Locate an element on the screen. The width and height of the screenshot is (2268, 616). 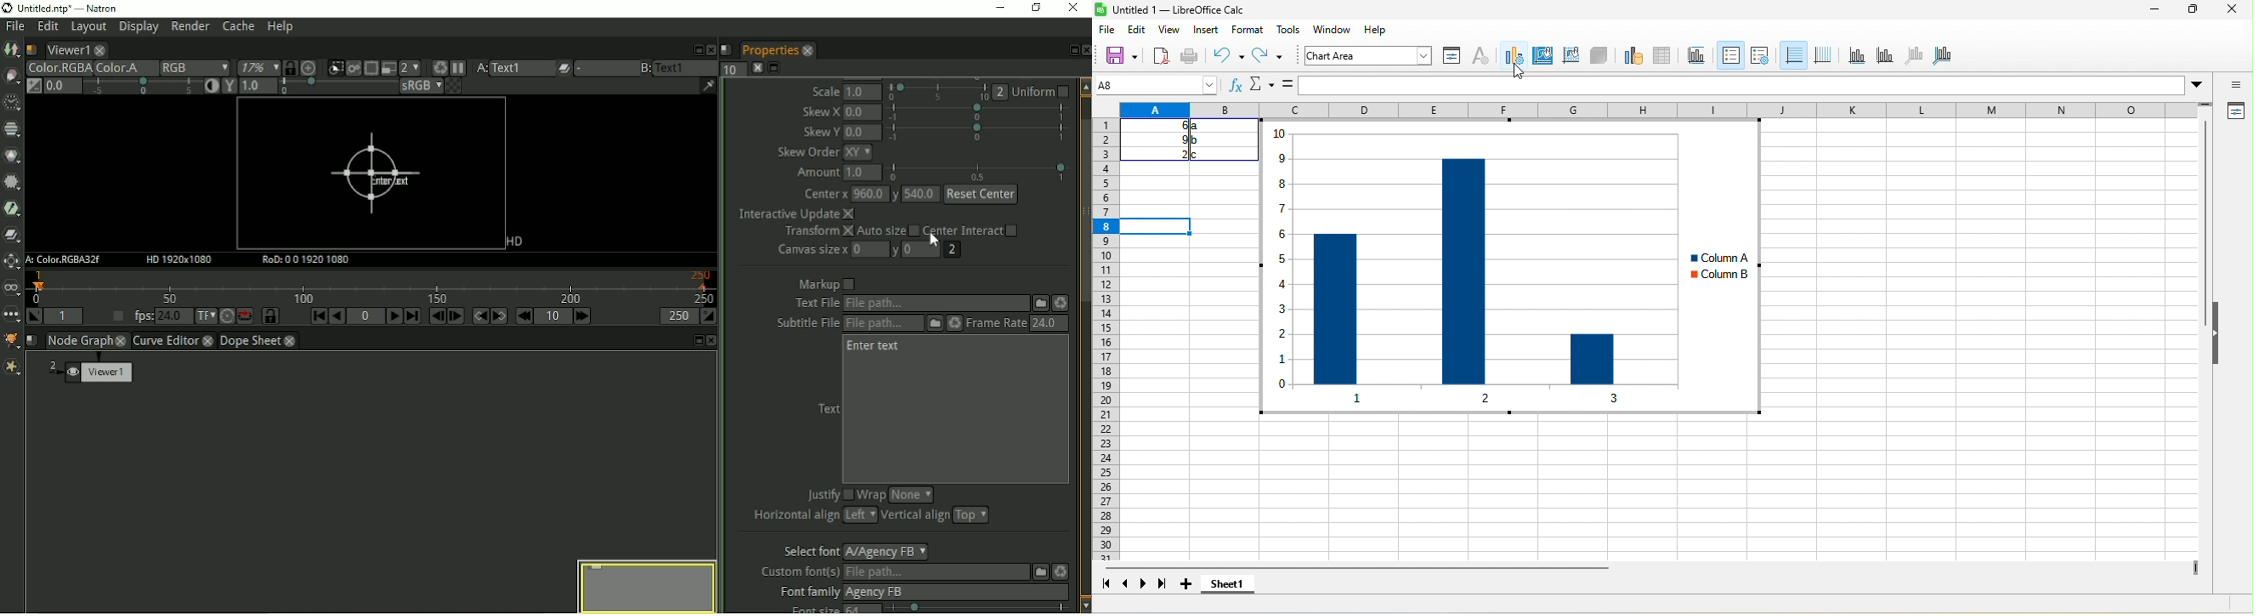
format selection is located at coordinates (1451, 57).